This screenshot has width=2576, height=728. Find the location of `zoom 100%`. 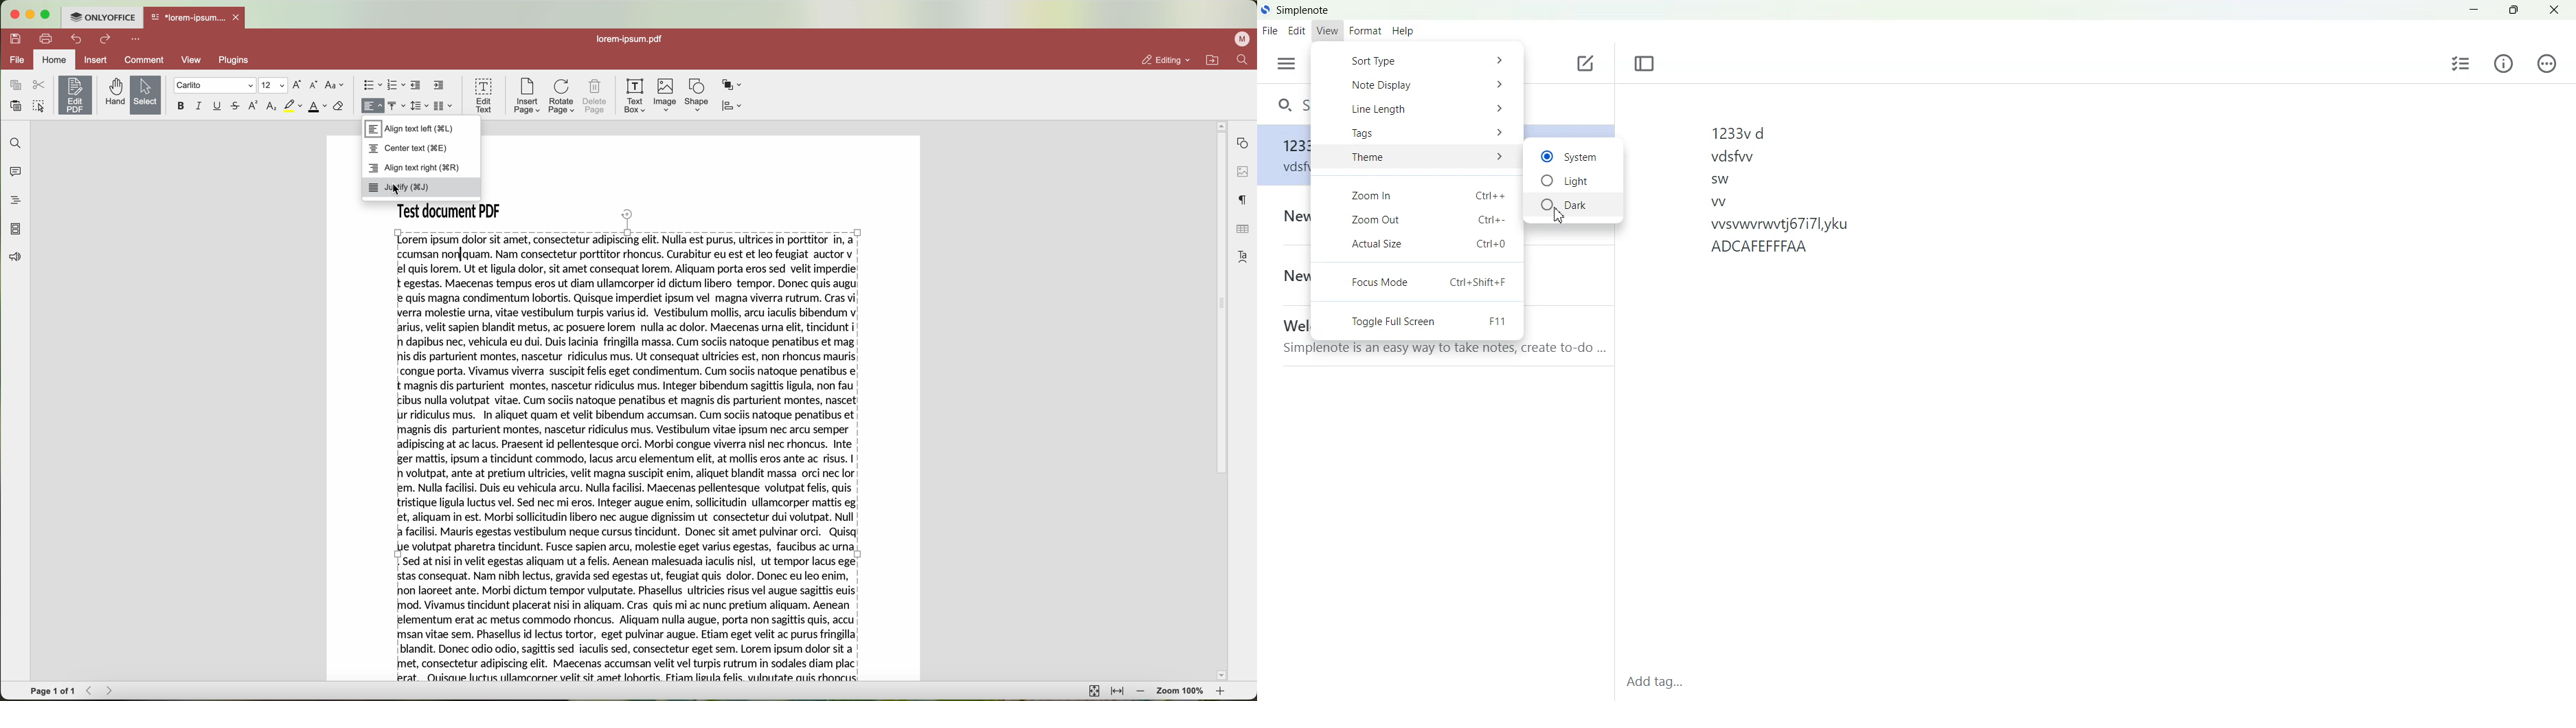

zoom 100% is located at coordinates (1182, 691).